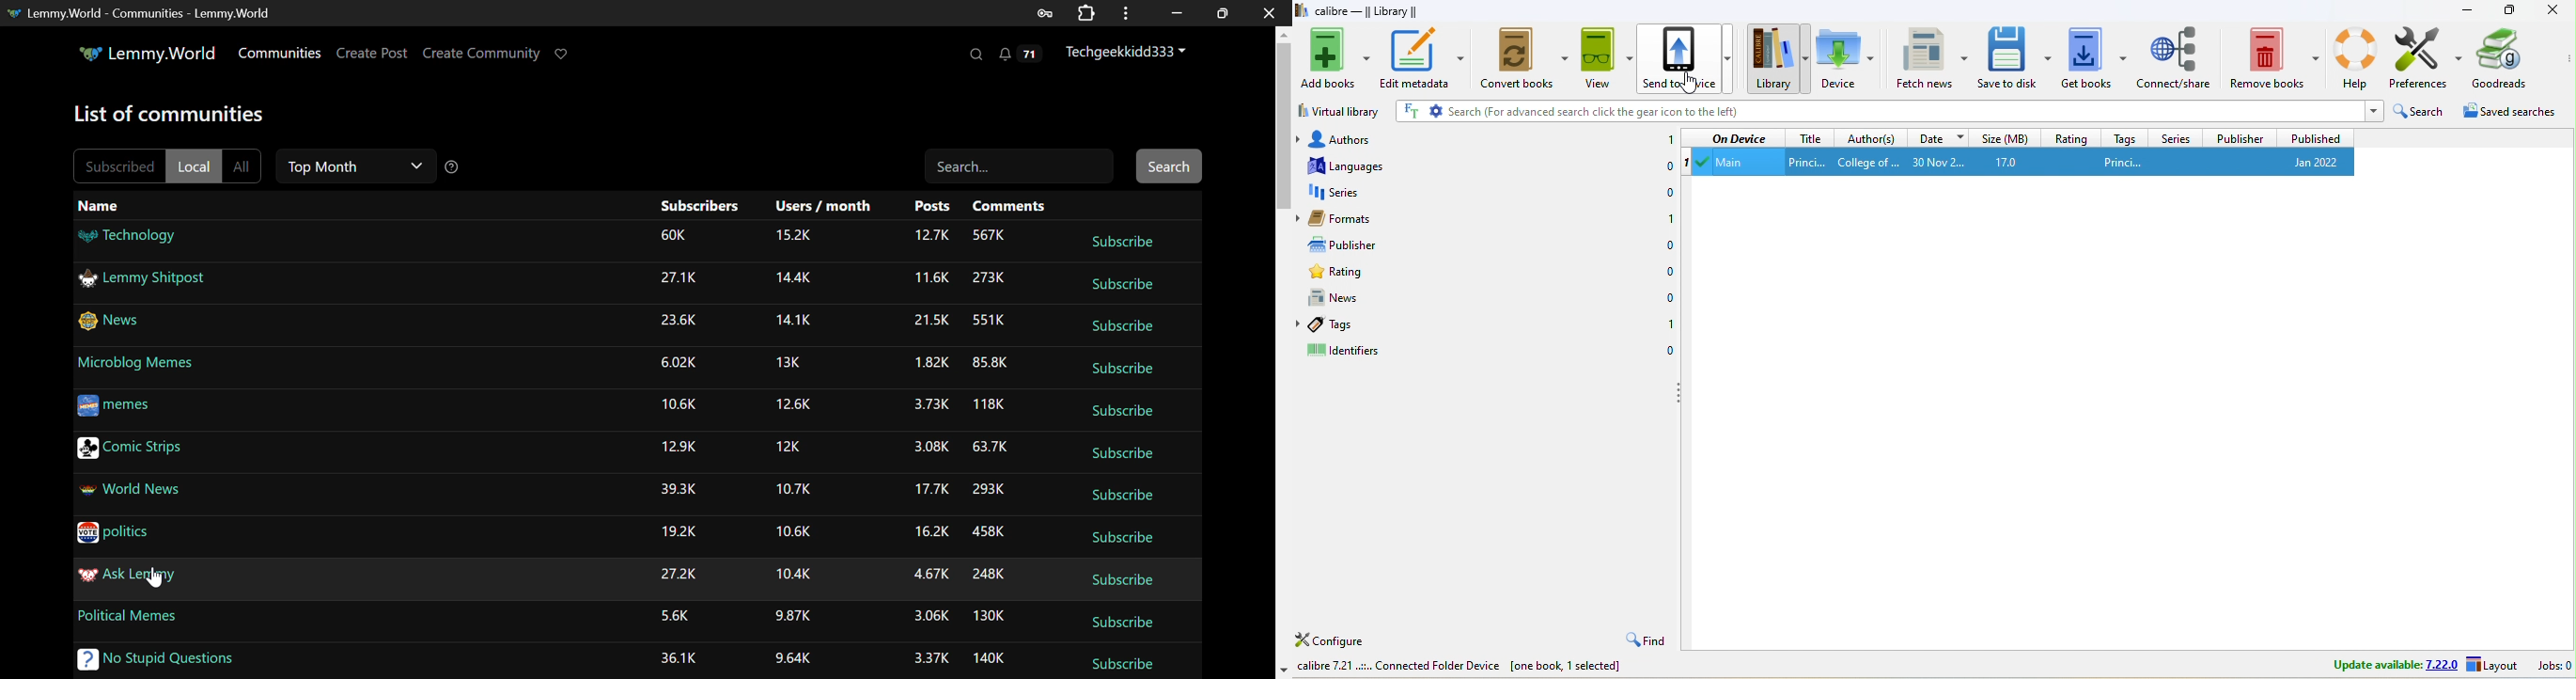  Describe the element at coordinates (243, 166) in the screenshot. I see `All Filter Unselected` at that location.